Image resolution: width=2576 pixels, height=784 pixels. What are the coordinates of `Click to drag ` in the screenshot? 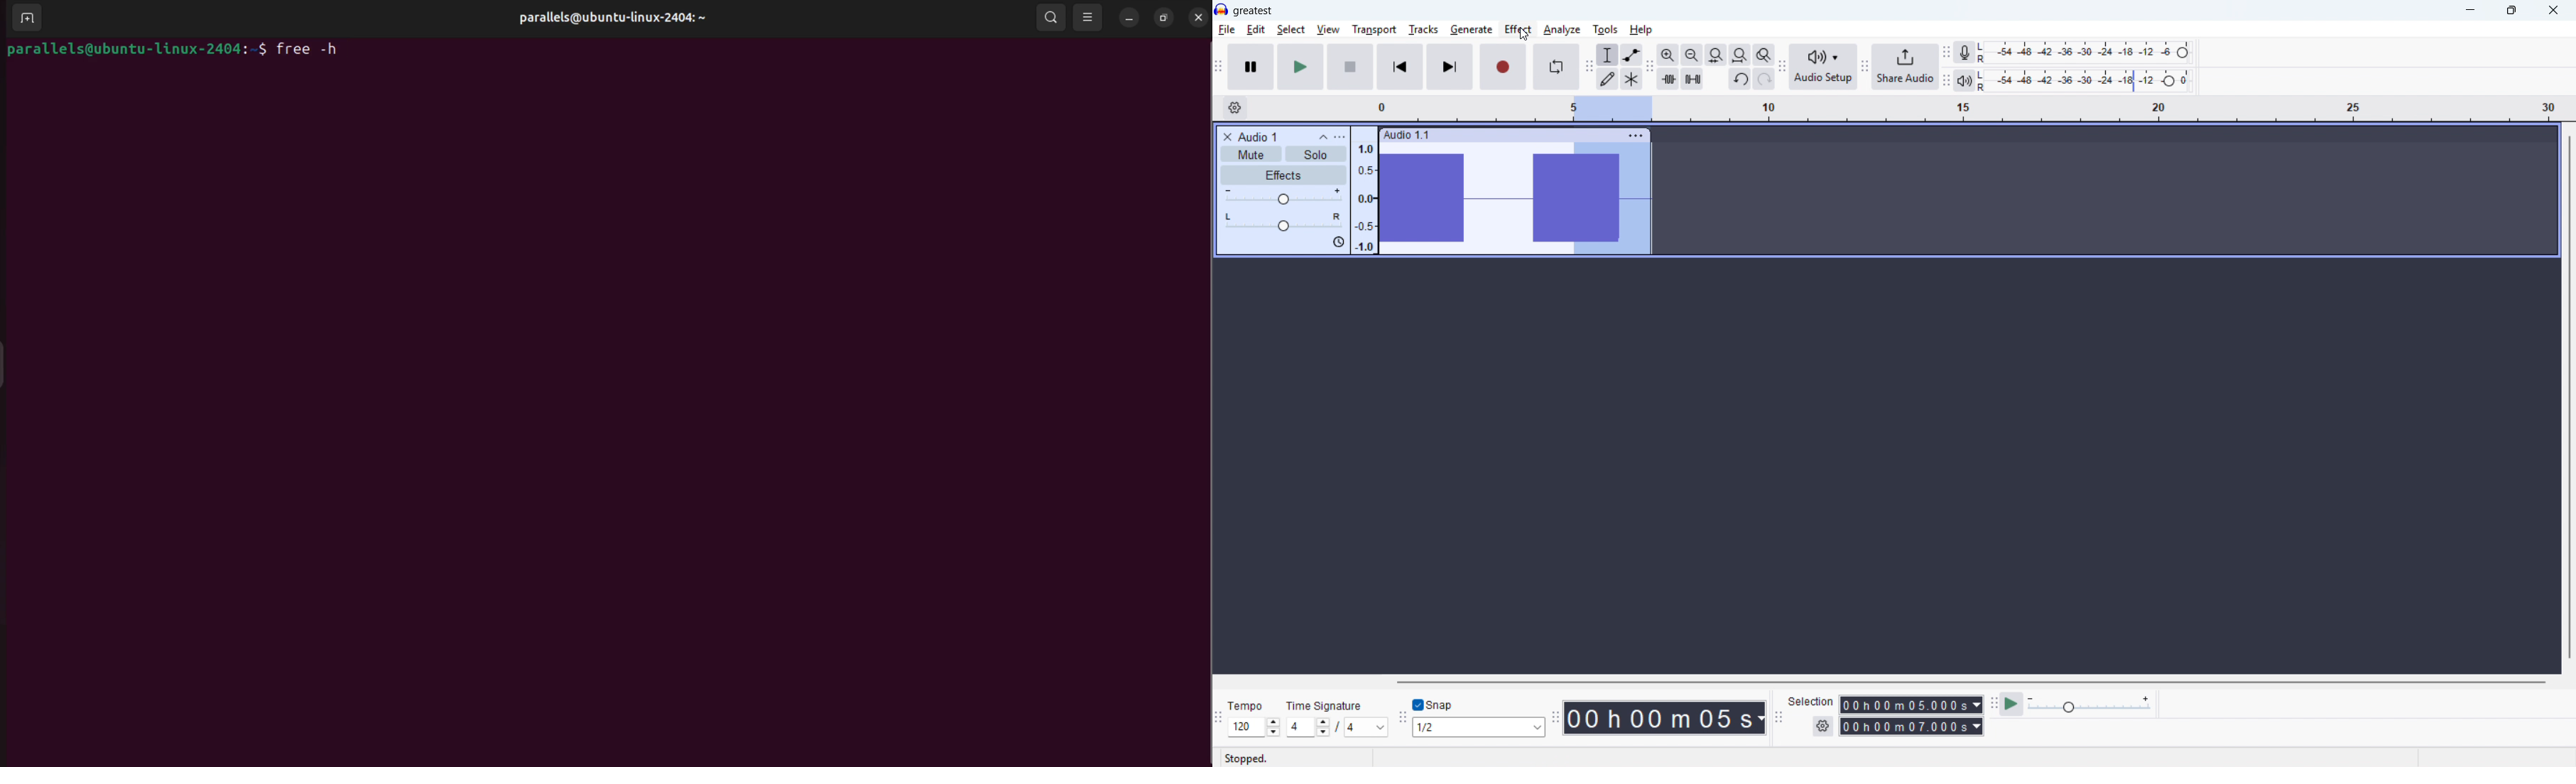 It's located at (1530, 134).